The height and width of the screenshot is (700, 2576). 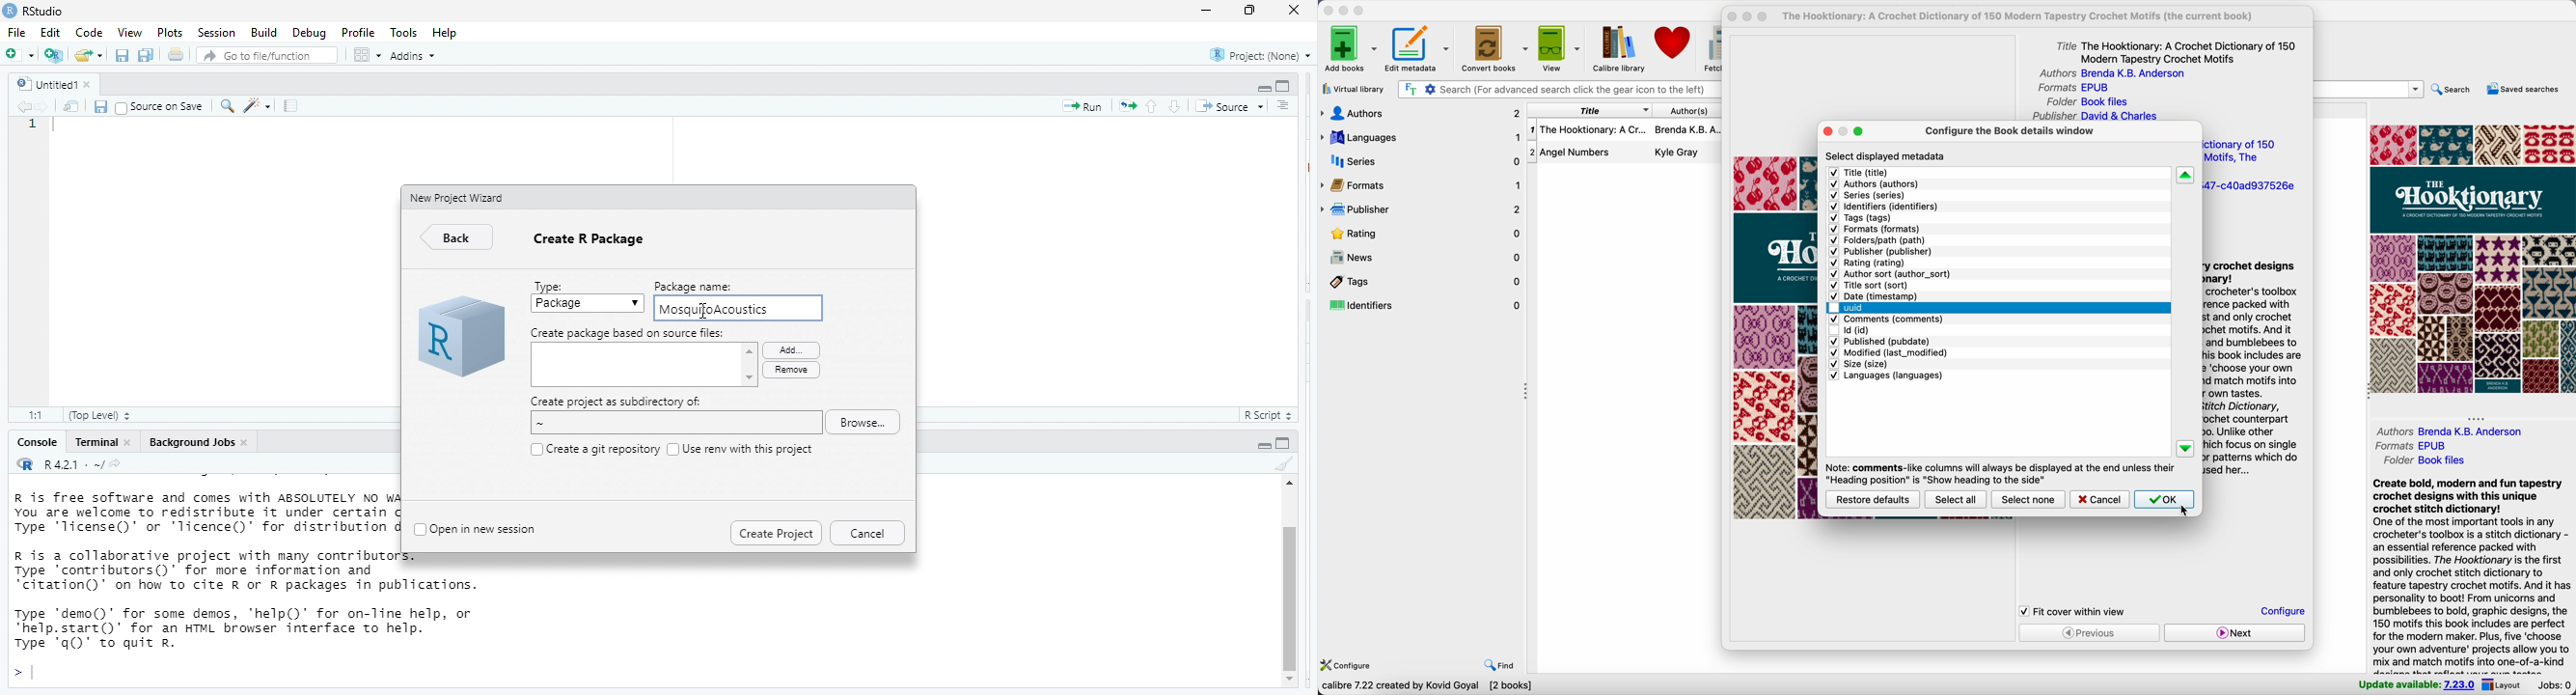 What do you see at coordinates (1346, 666) in the screenshot?
I see `configure` at bounding box center [1346, 666].